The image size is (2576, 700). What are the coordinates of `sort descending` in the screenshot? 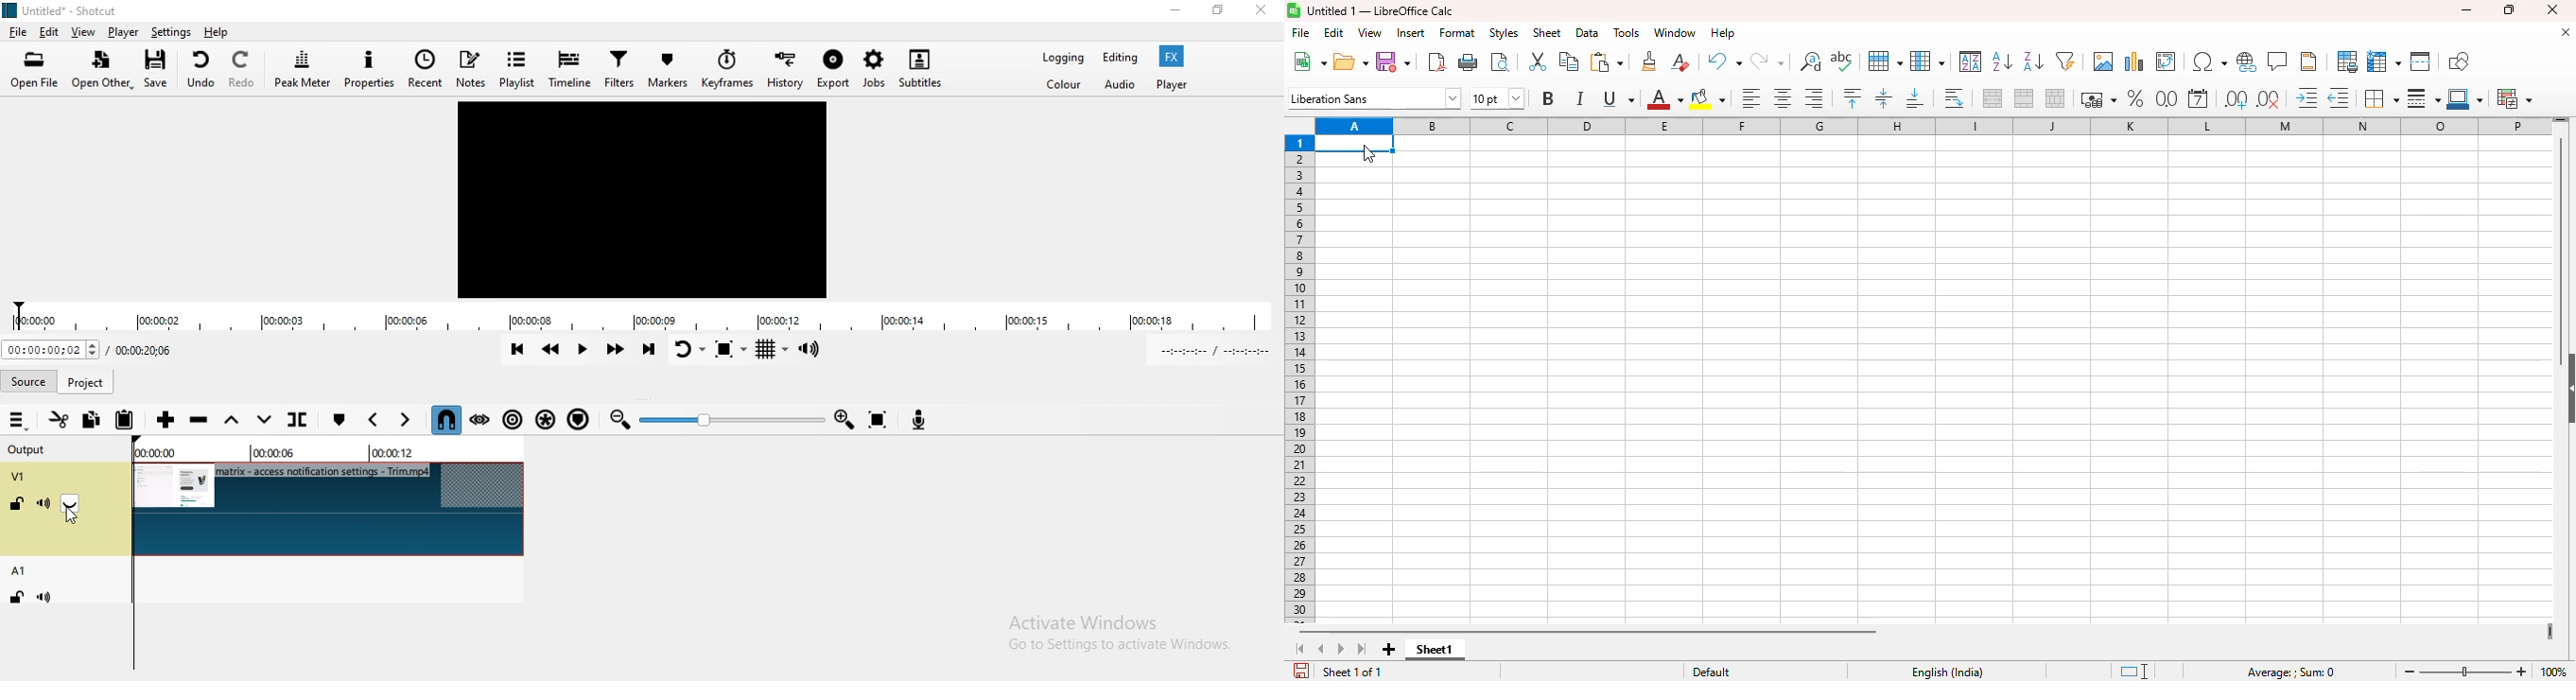 It's located at (2033, 61).